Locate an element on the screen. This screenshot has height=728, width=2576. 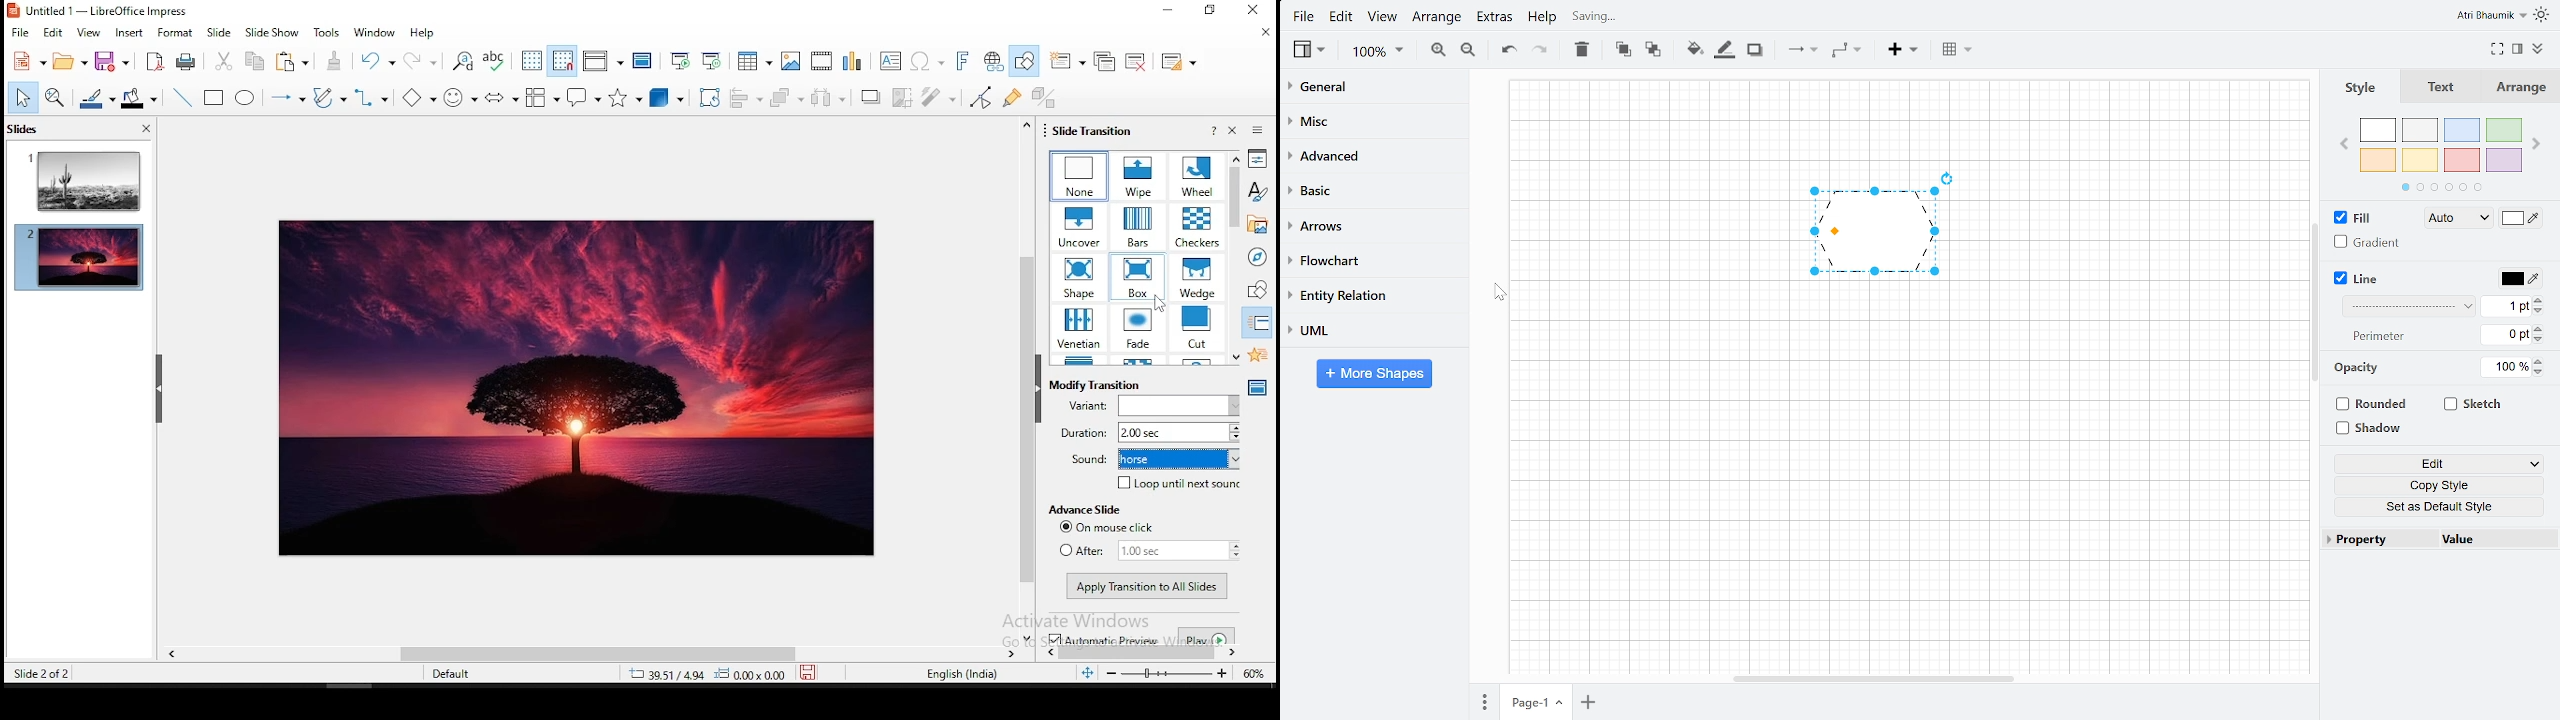
advance slide is located at coordinates (1083, 510).